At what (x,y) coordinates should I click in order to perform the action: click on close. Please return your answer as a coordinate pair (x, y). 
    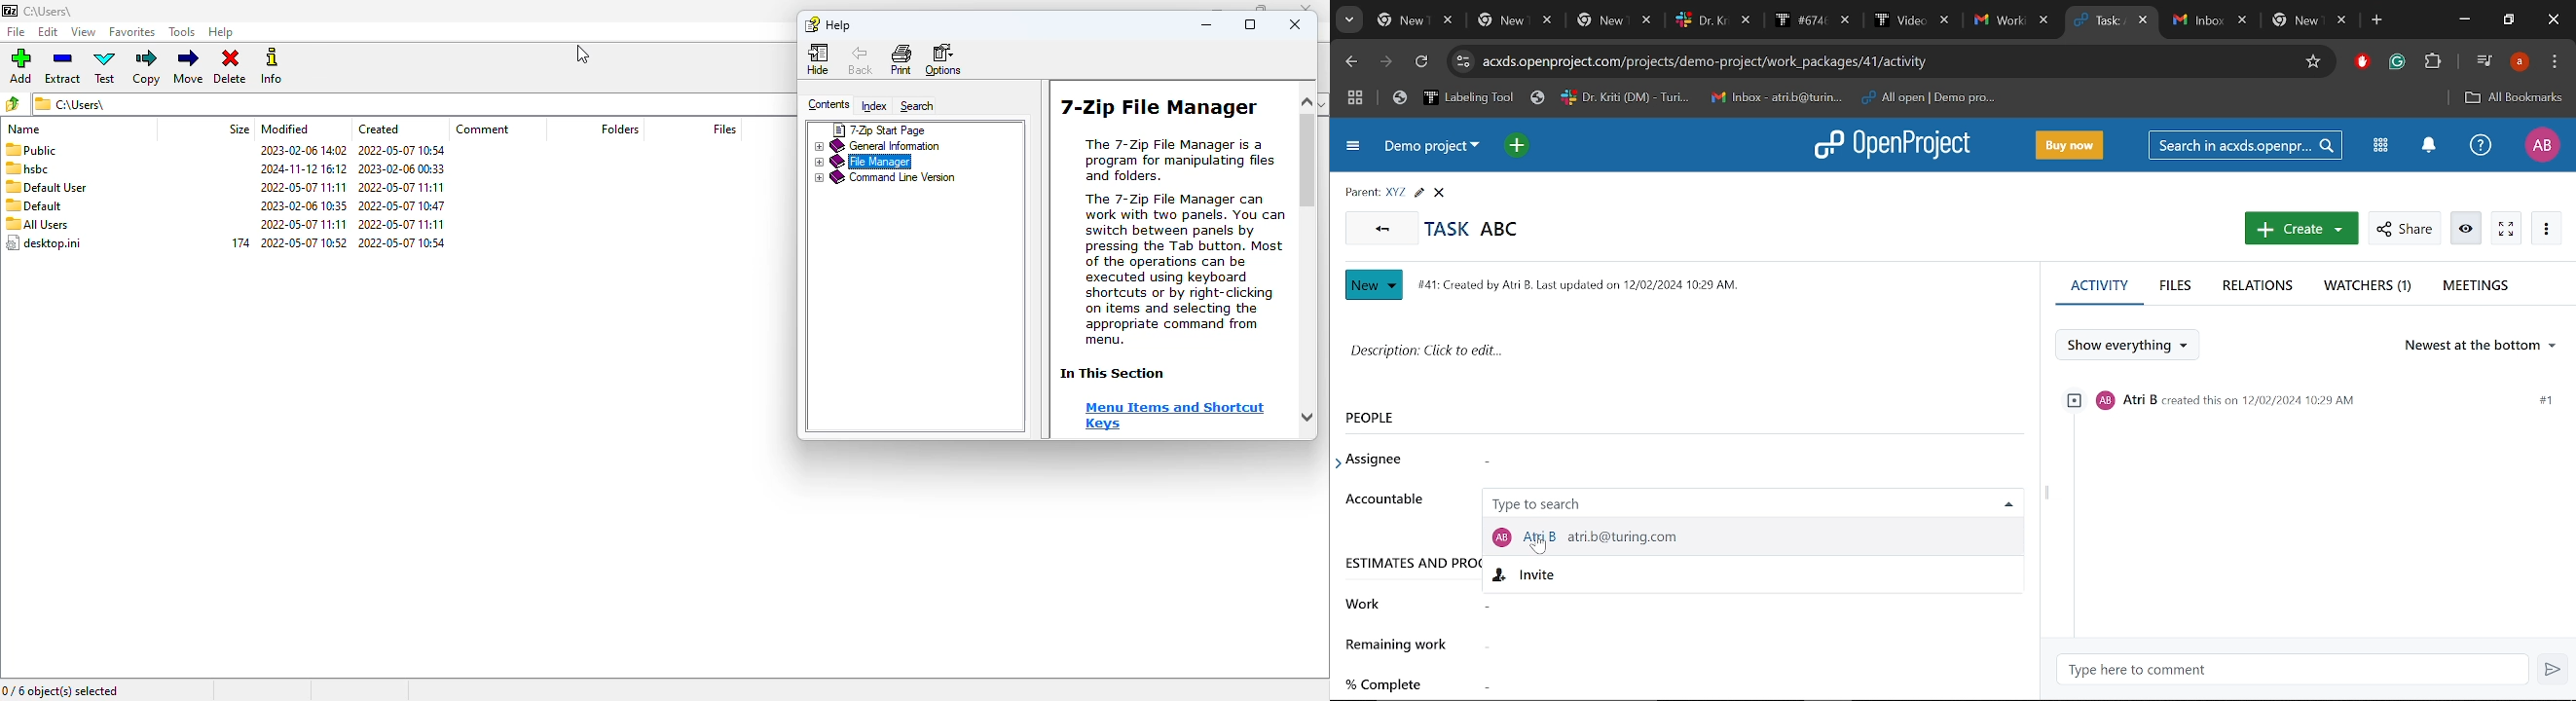
    Looking at the image, I should click on (1306, 10).